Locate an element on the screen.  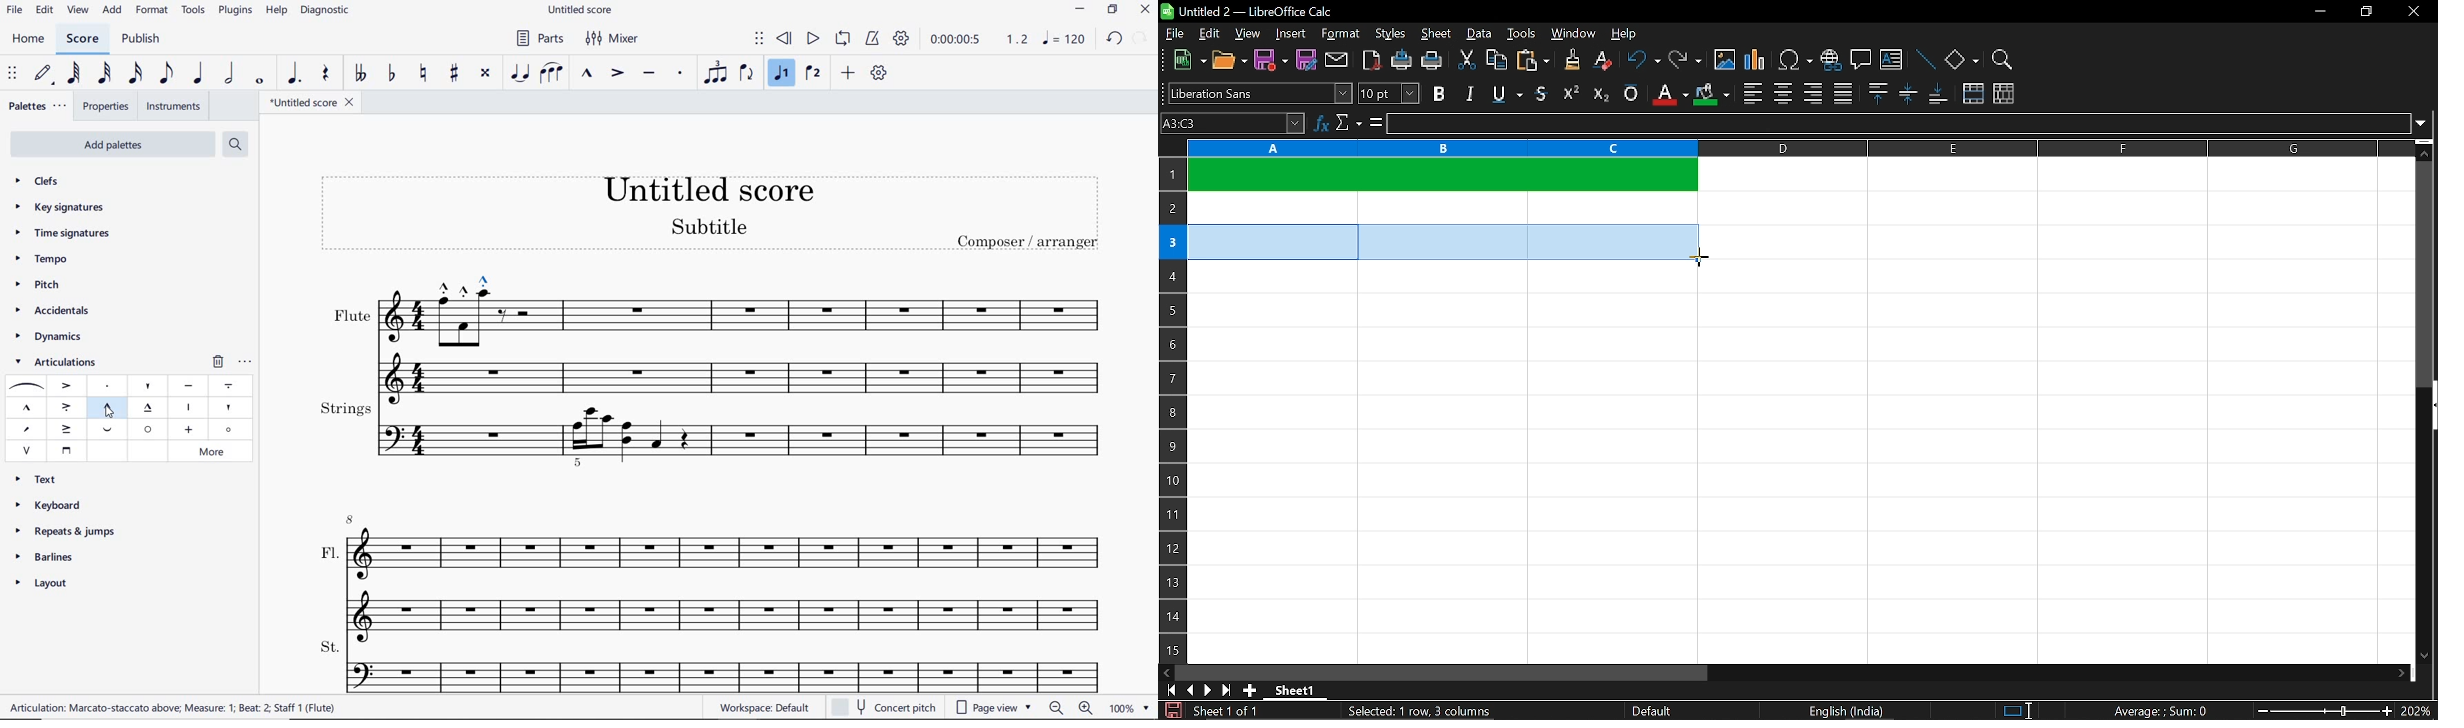
overline is located at coordinates (1631, 94).